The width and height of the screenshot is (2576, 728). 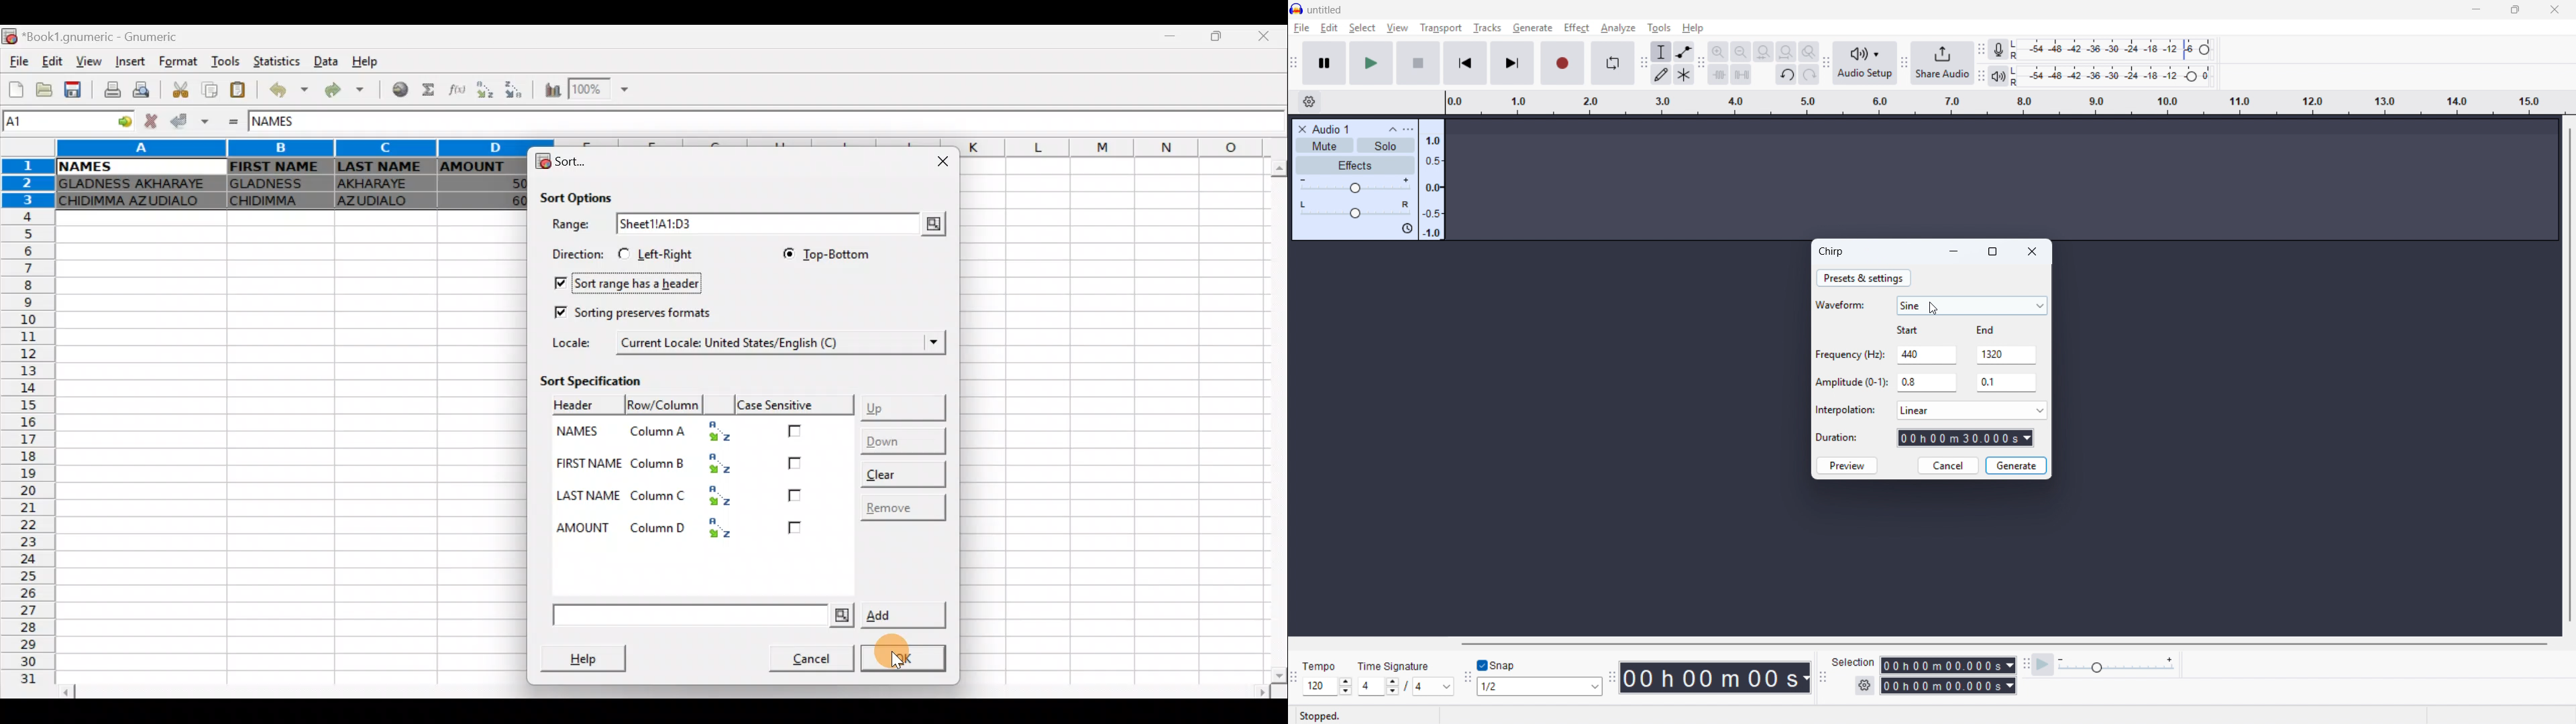 What do you see at coordinates (1355, 166) in the screenshot?
I see `Effects ` at bounding box center [1355, 166].